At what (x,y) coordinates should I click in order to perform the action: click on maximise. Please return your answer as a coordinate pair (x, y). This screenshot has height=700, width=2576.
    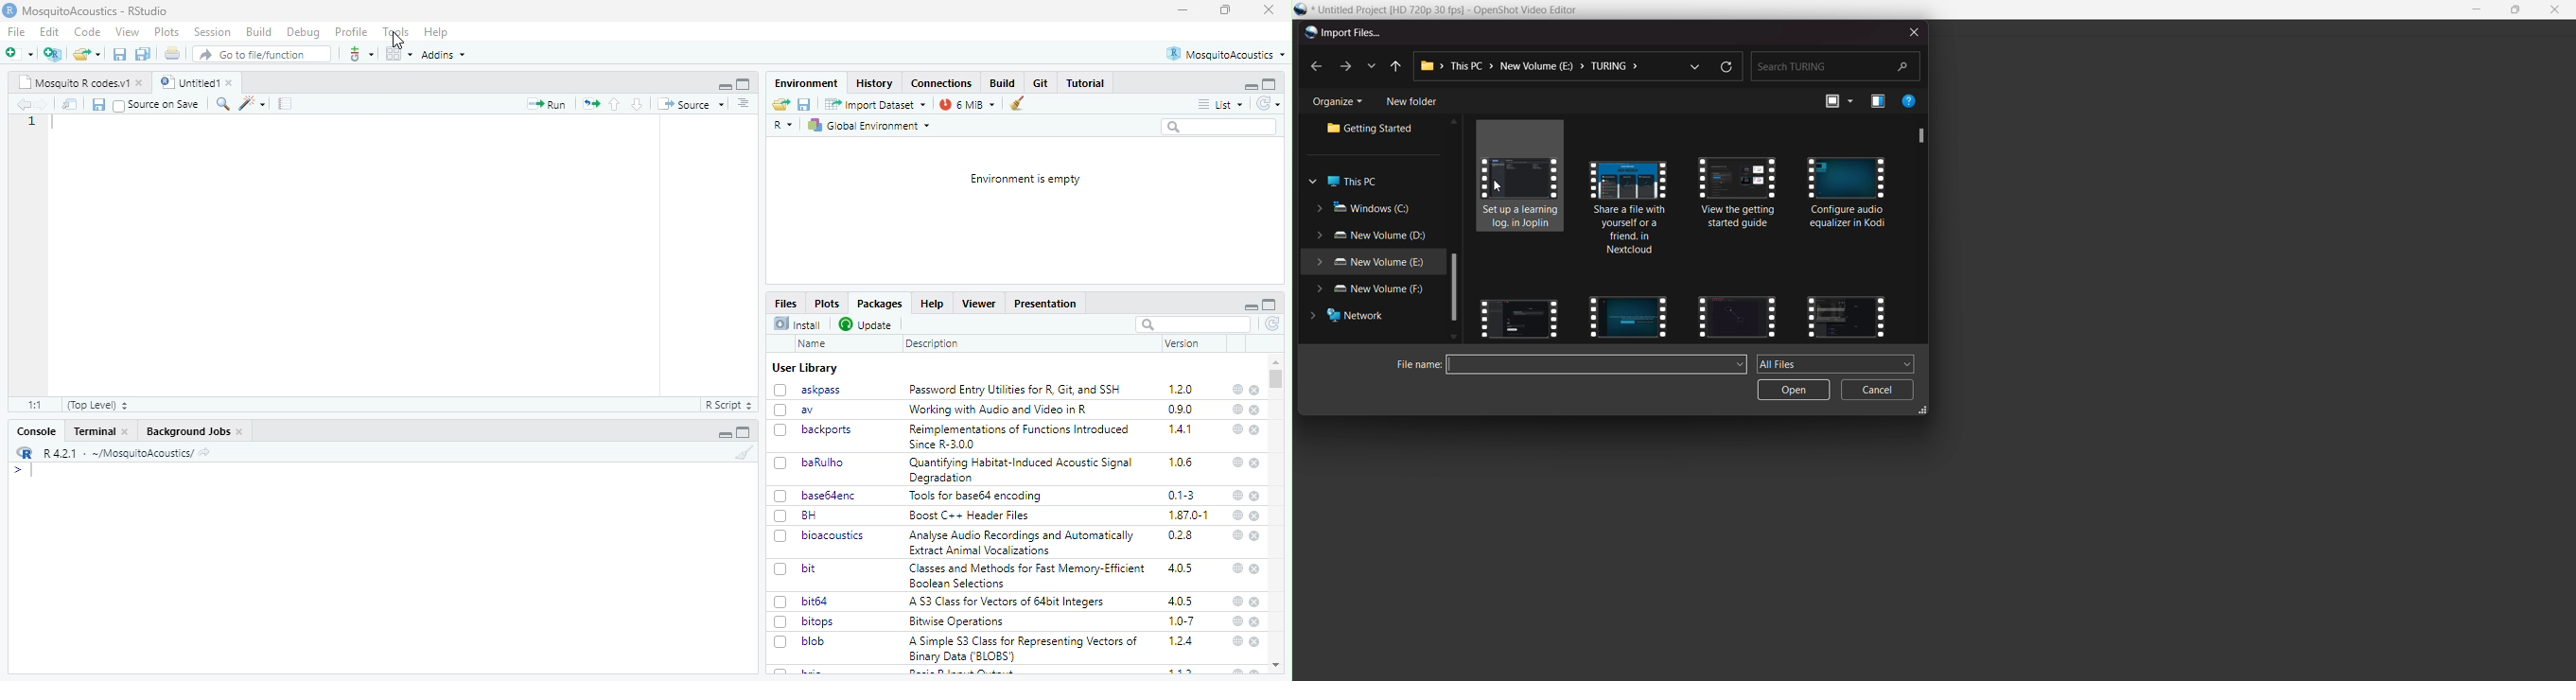
    Looking at the image, I should click on (1270, 305).